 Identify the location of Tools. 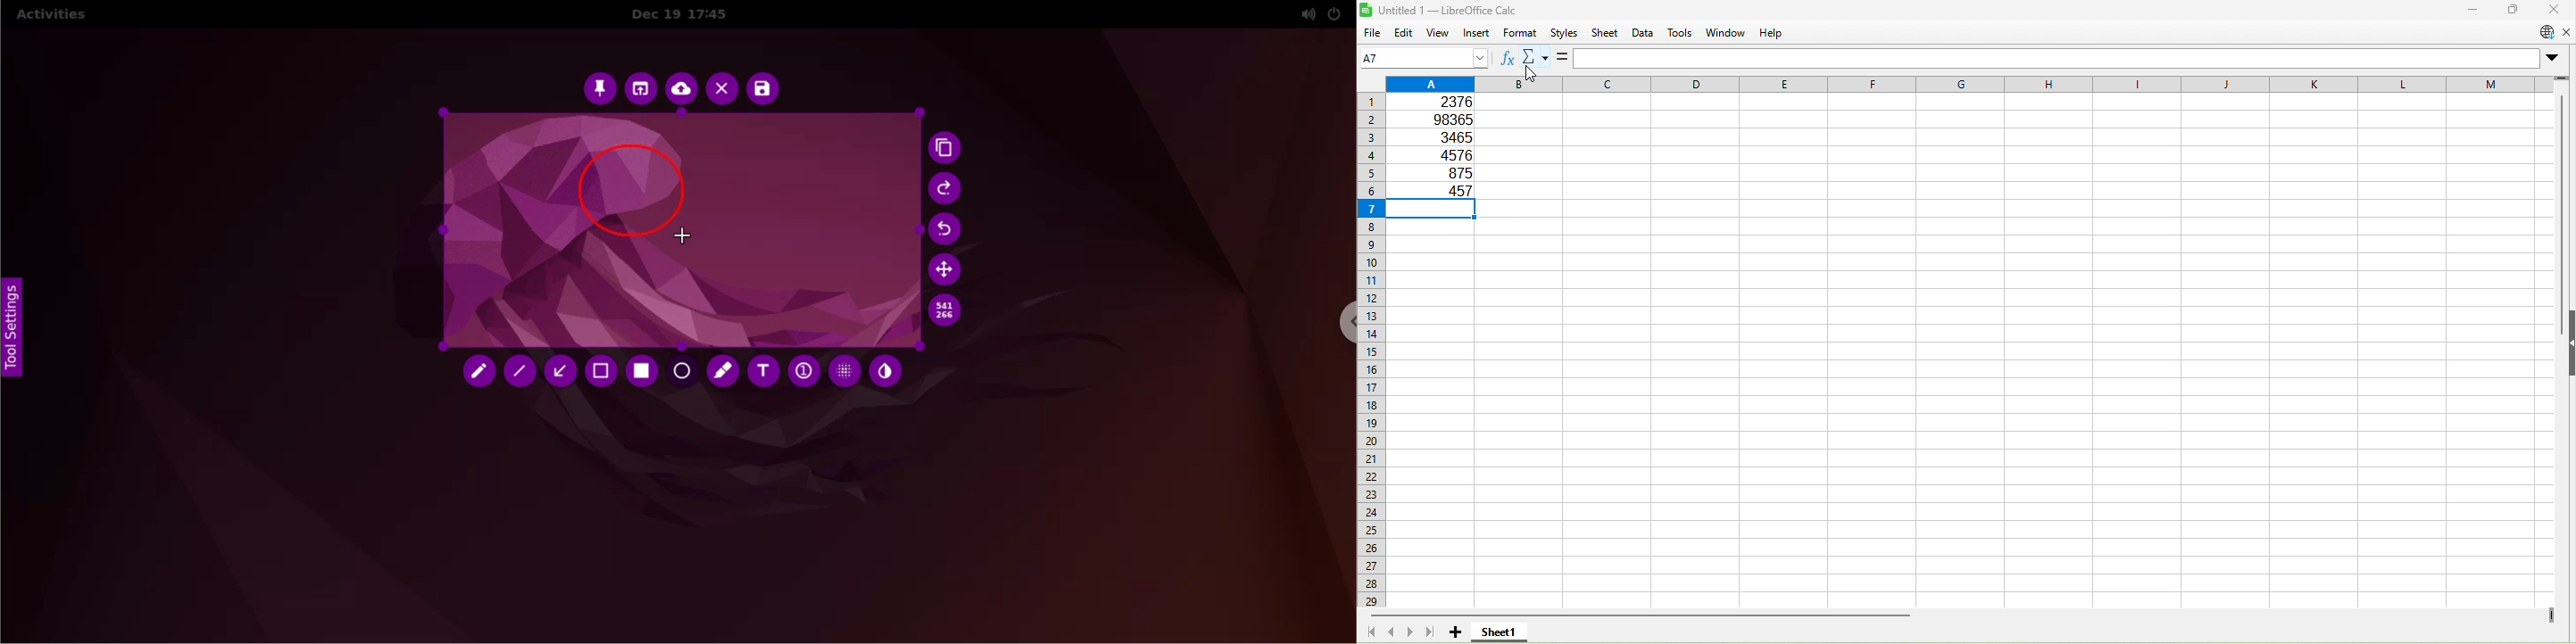
(1681, 34).